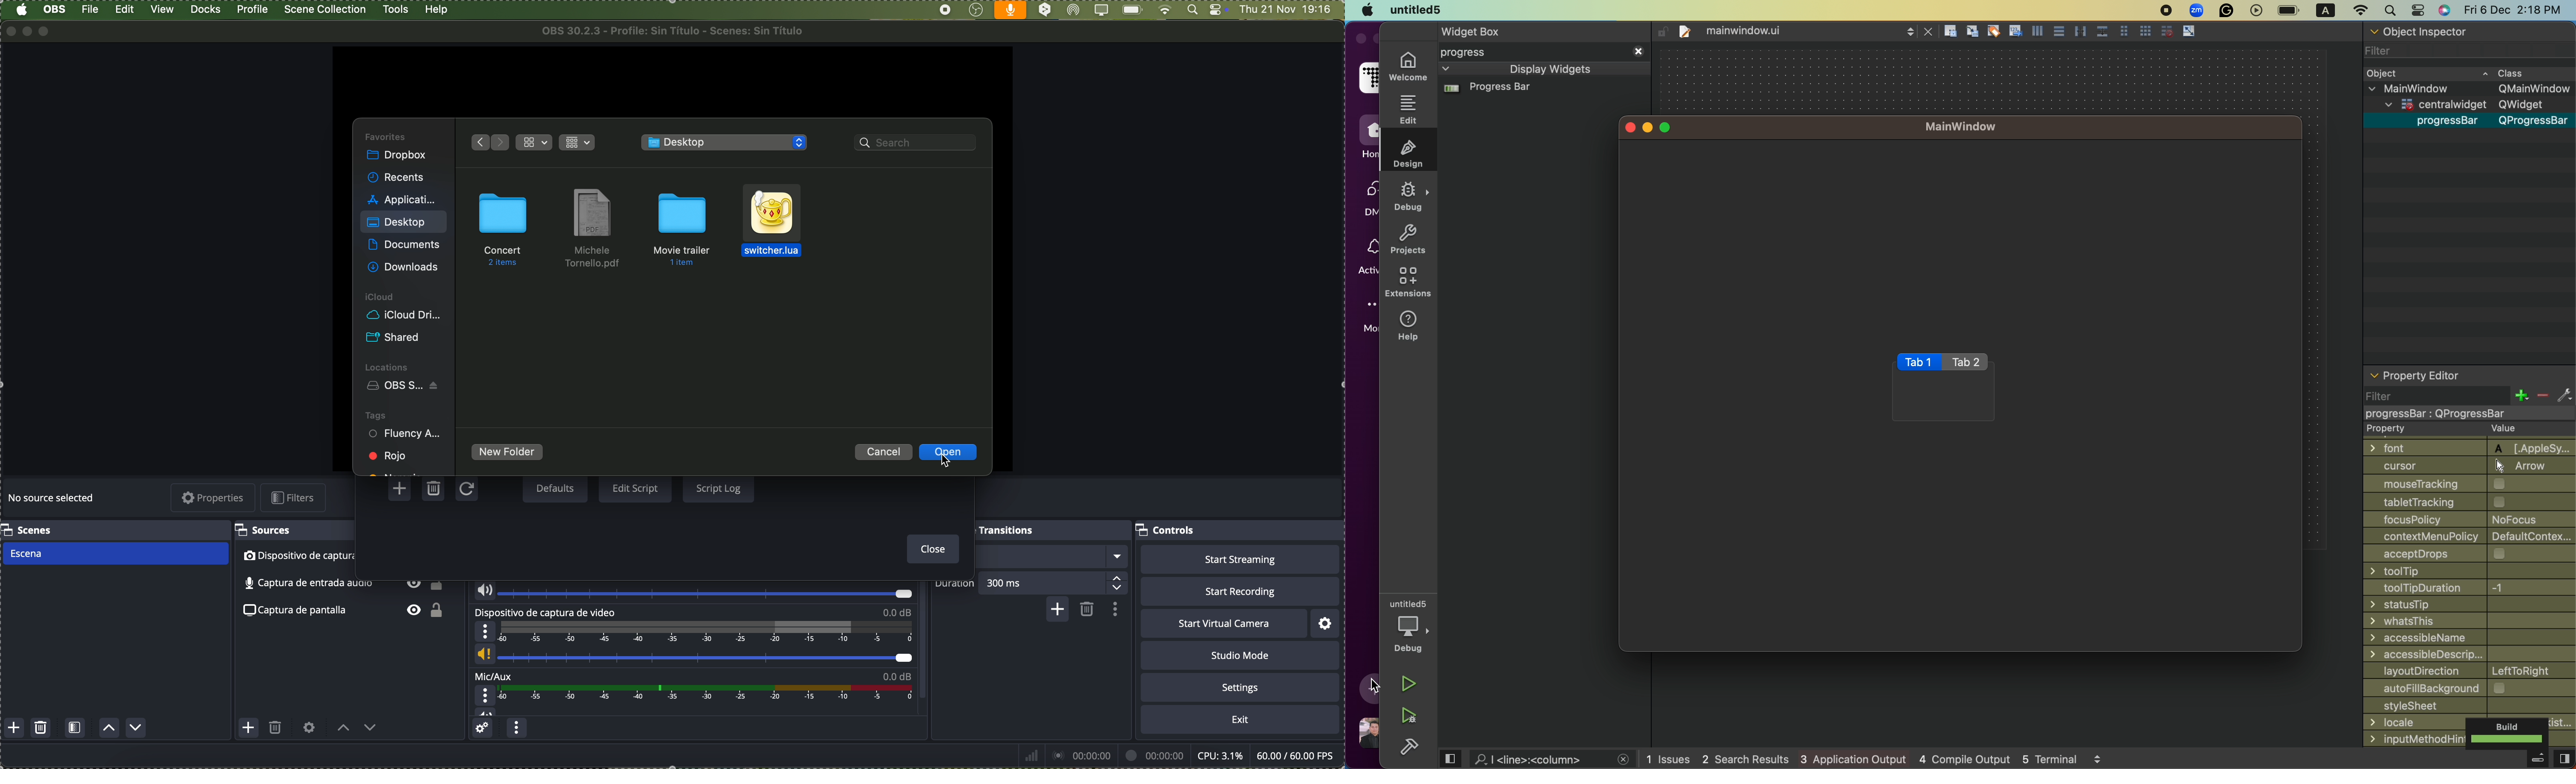 The width and height of the screenshot is (2576, 784). Describe the element at coordinates (55, 9) in the screenshot. I see `OBS` at that location.